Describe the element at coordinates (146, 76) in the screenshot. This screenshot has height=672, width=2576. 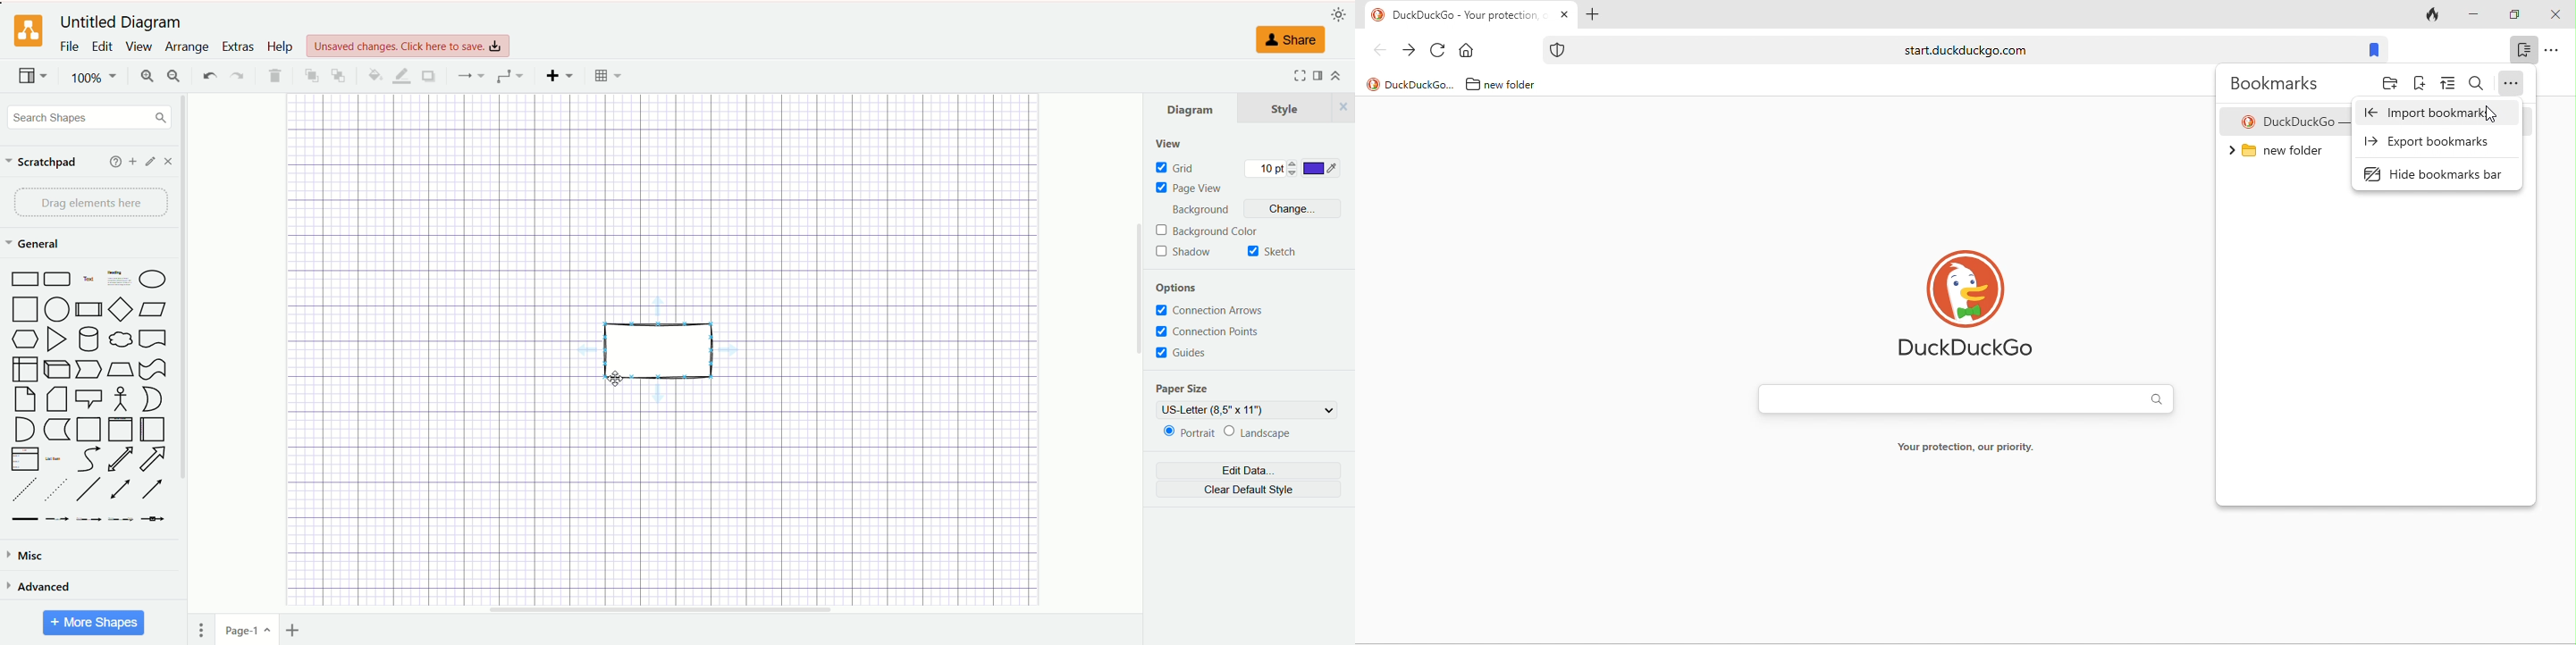
I see `zoom in` at that location.